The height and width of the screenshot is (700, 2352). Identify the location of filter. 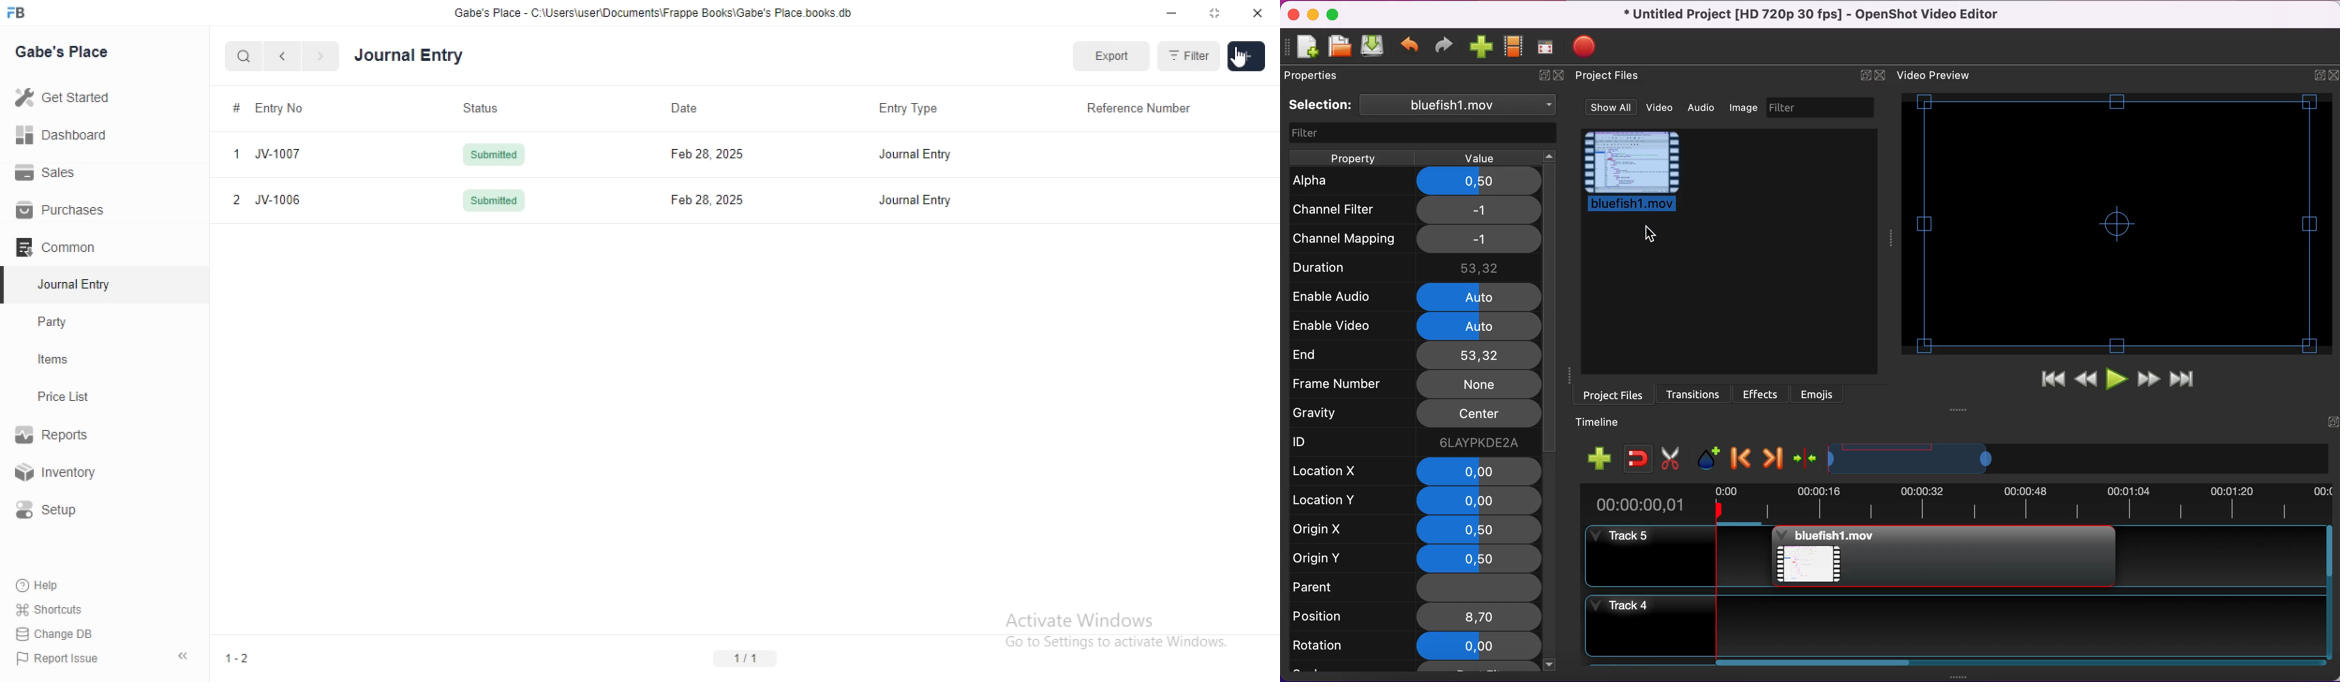
(1420, 133).